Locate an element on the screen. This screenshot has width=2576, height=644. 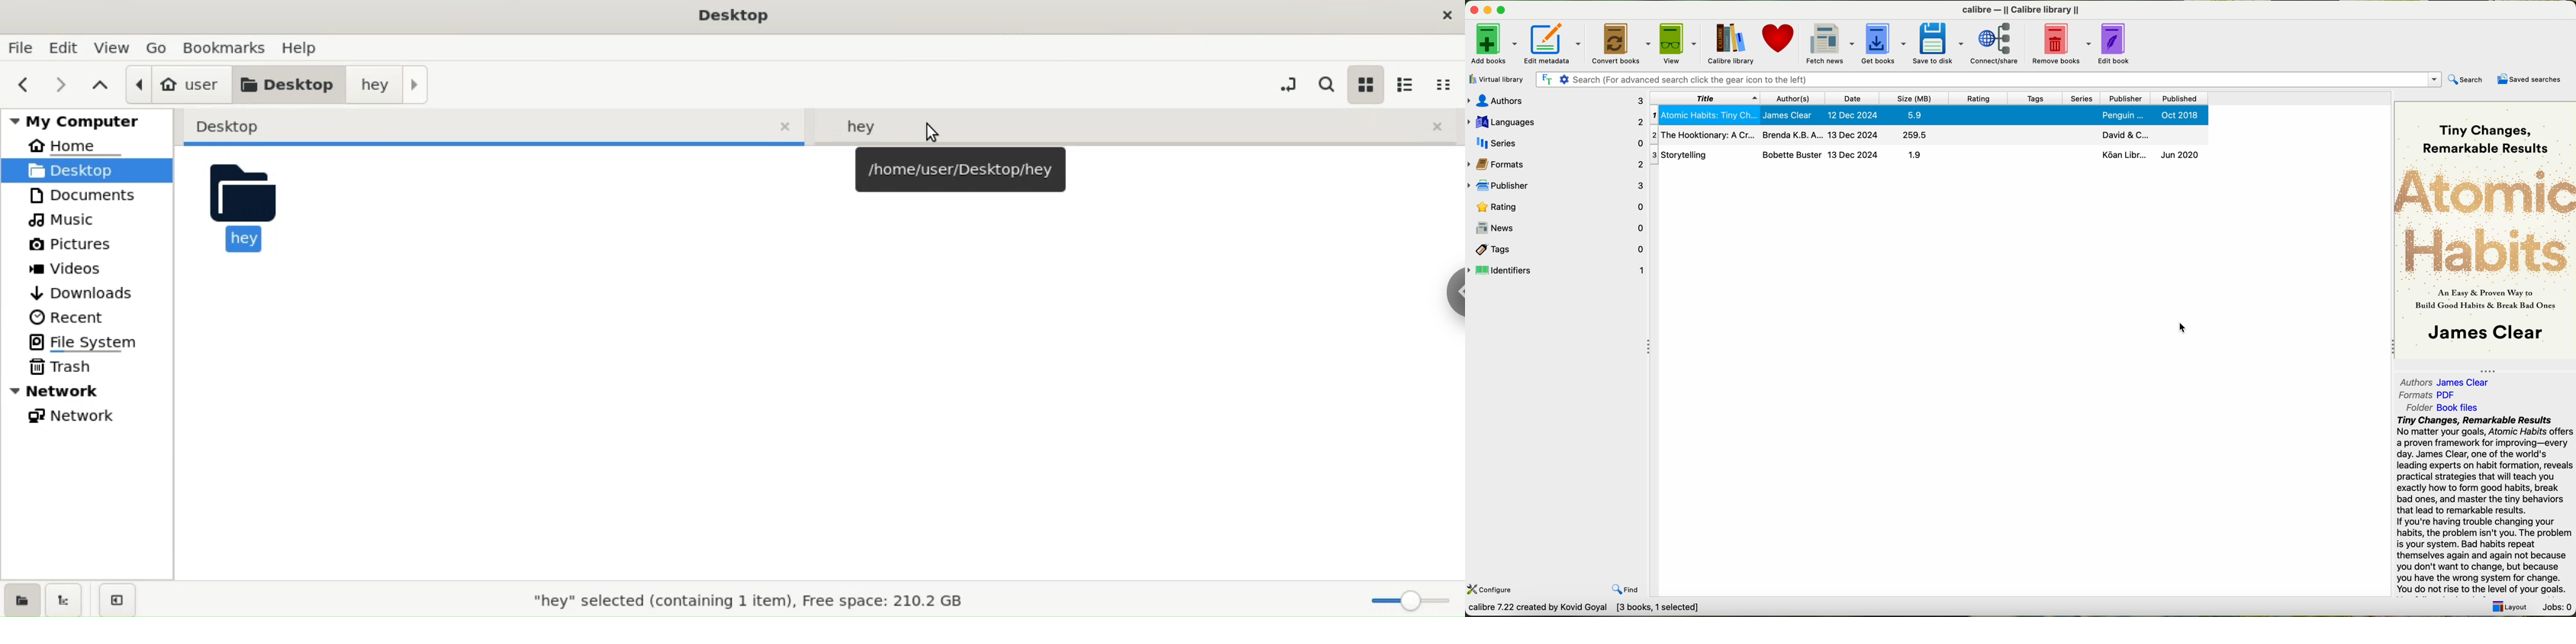
Caliber Library is located at coordinates (1731, 42).